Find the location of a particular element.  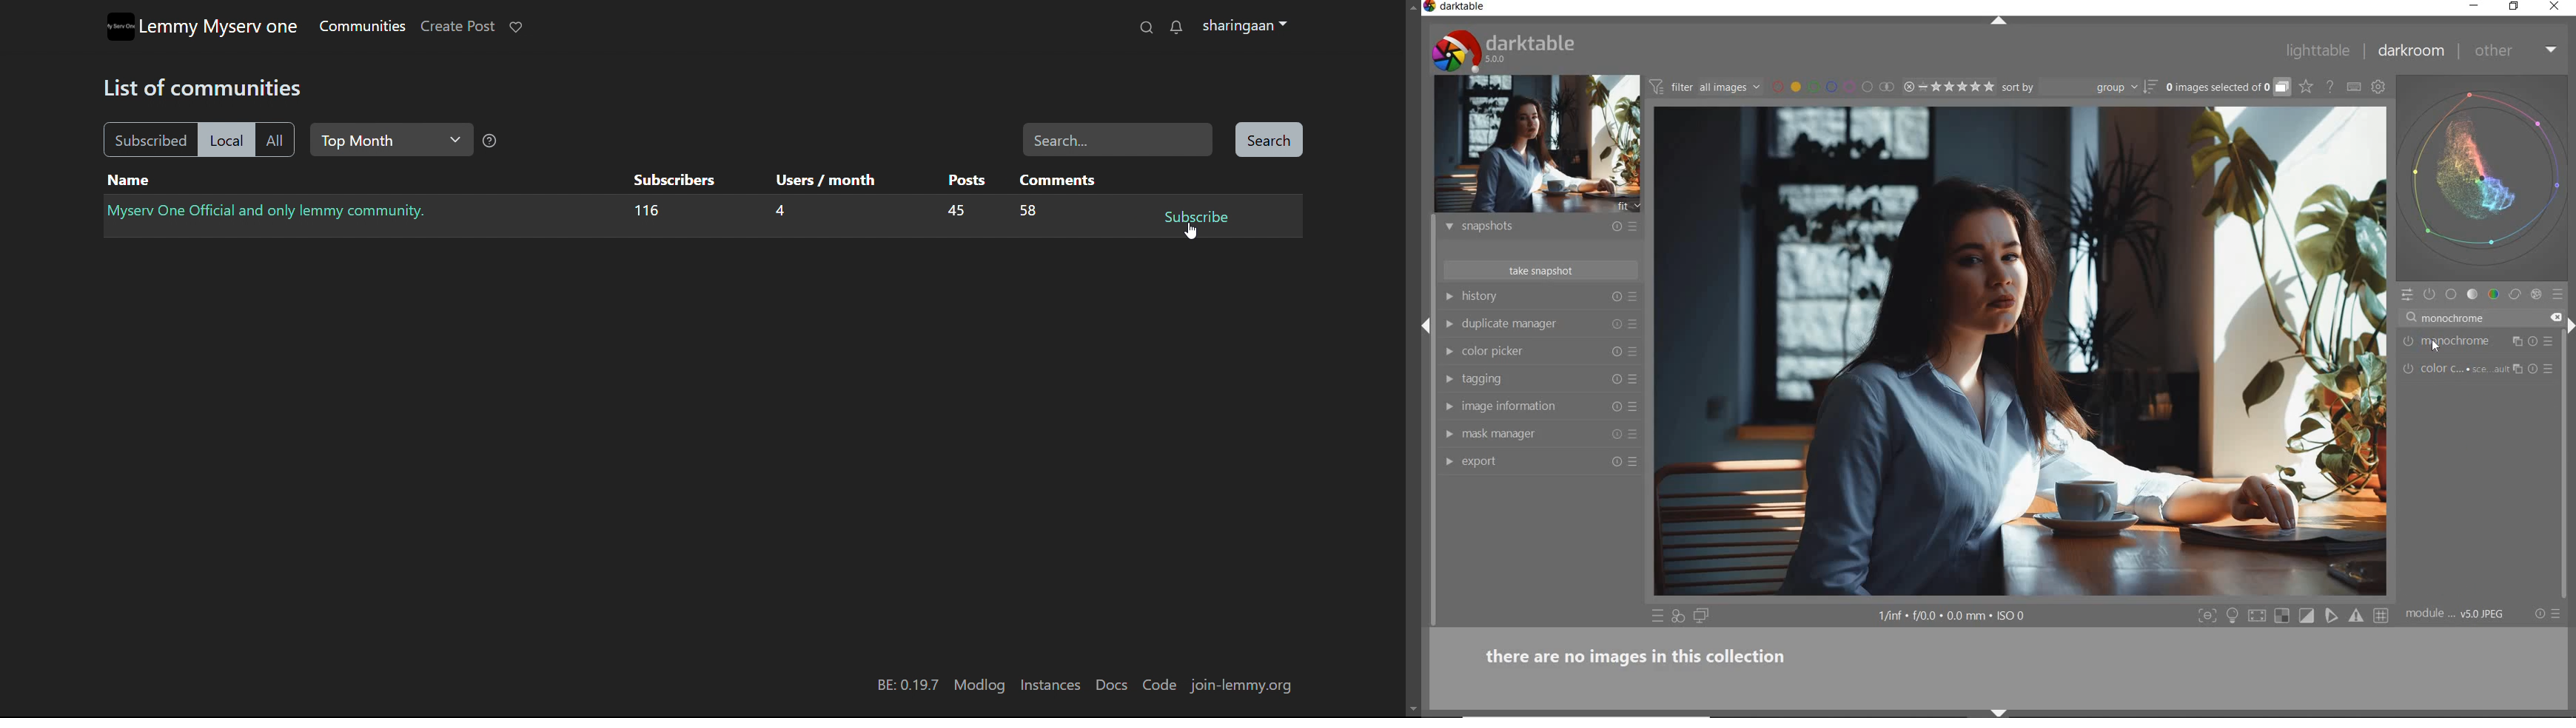

shift+ctrl+r is located at coordinates (2570, 323).